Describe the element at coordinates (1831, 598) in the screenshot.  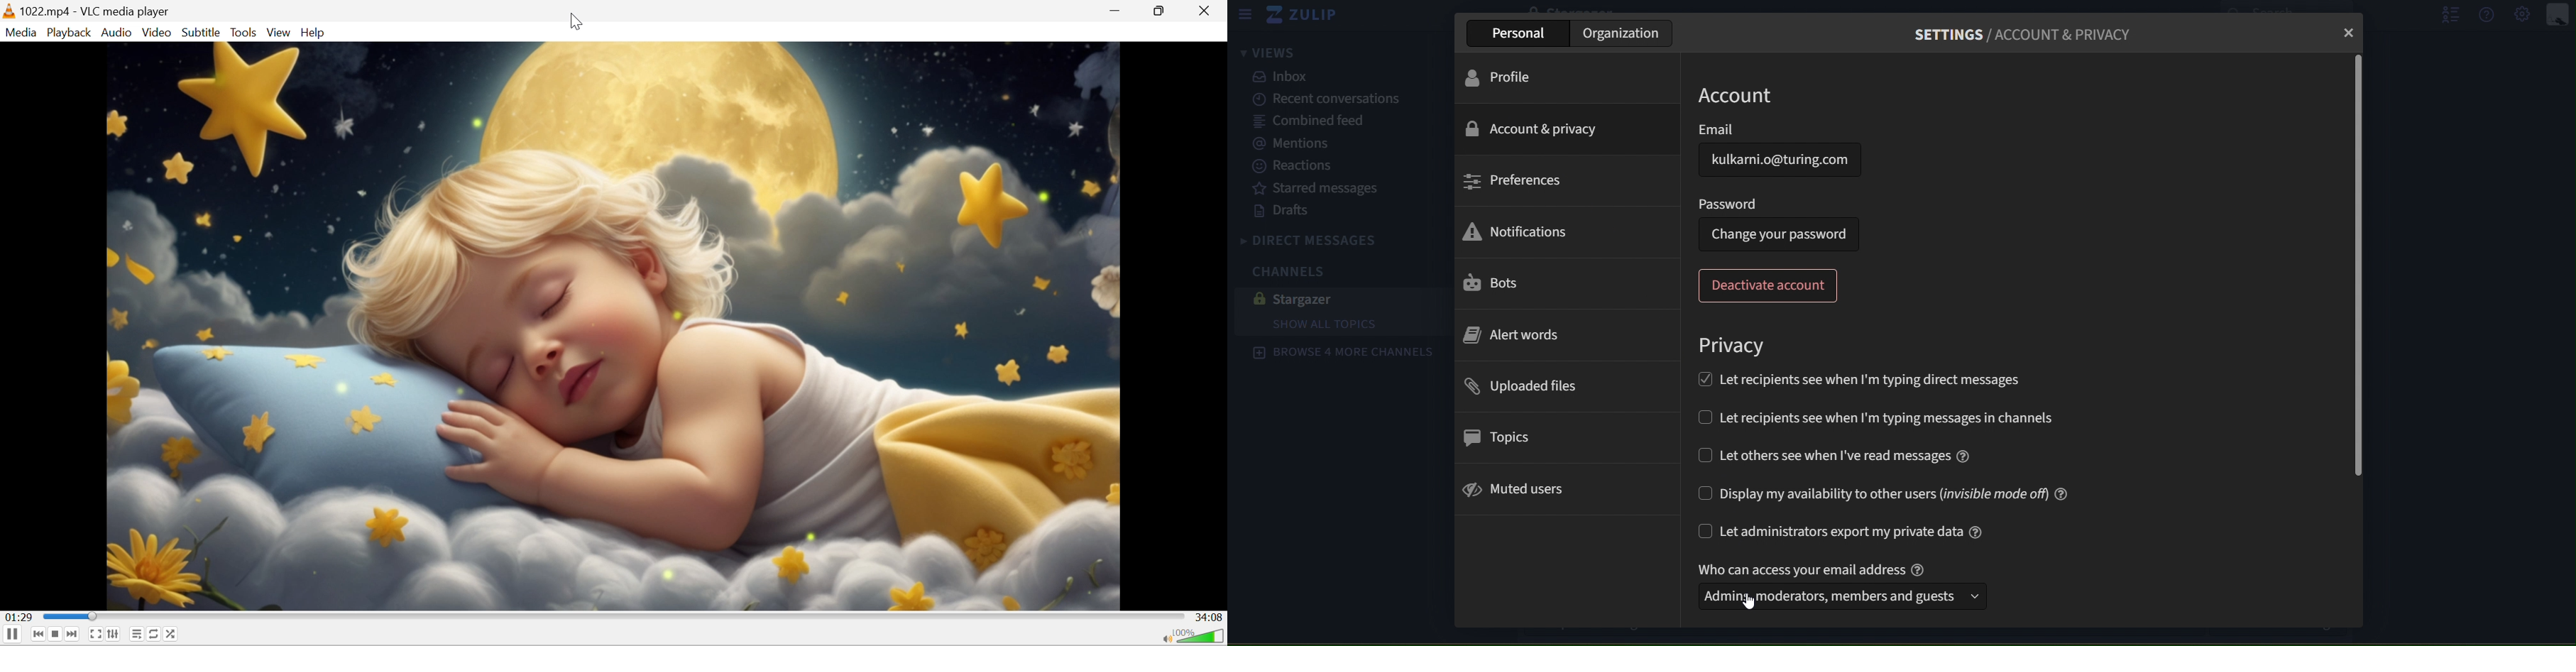
I see `admins, moderators, members and guests` at that location.